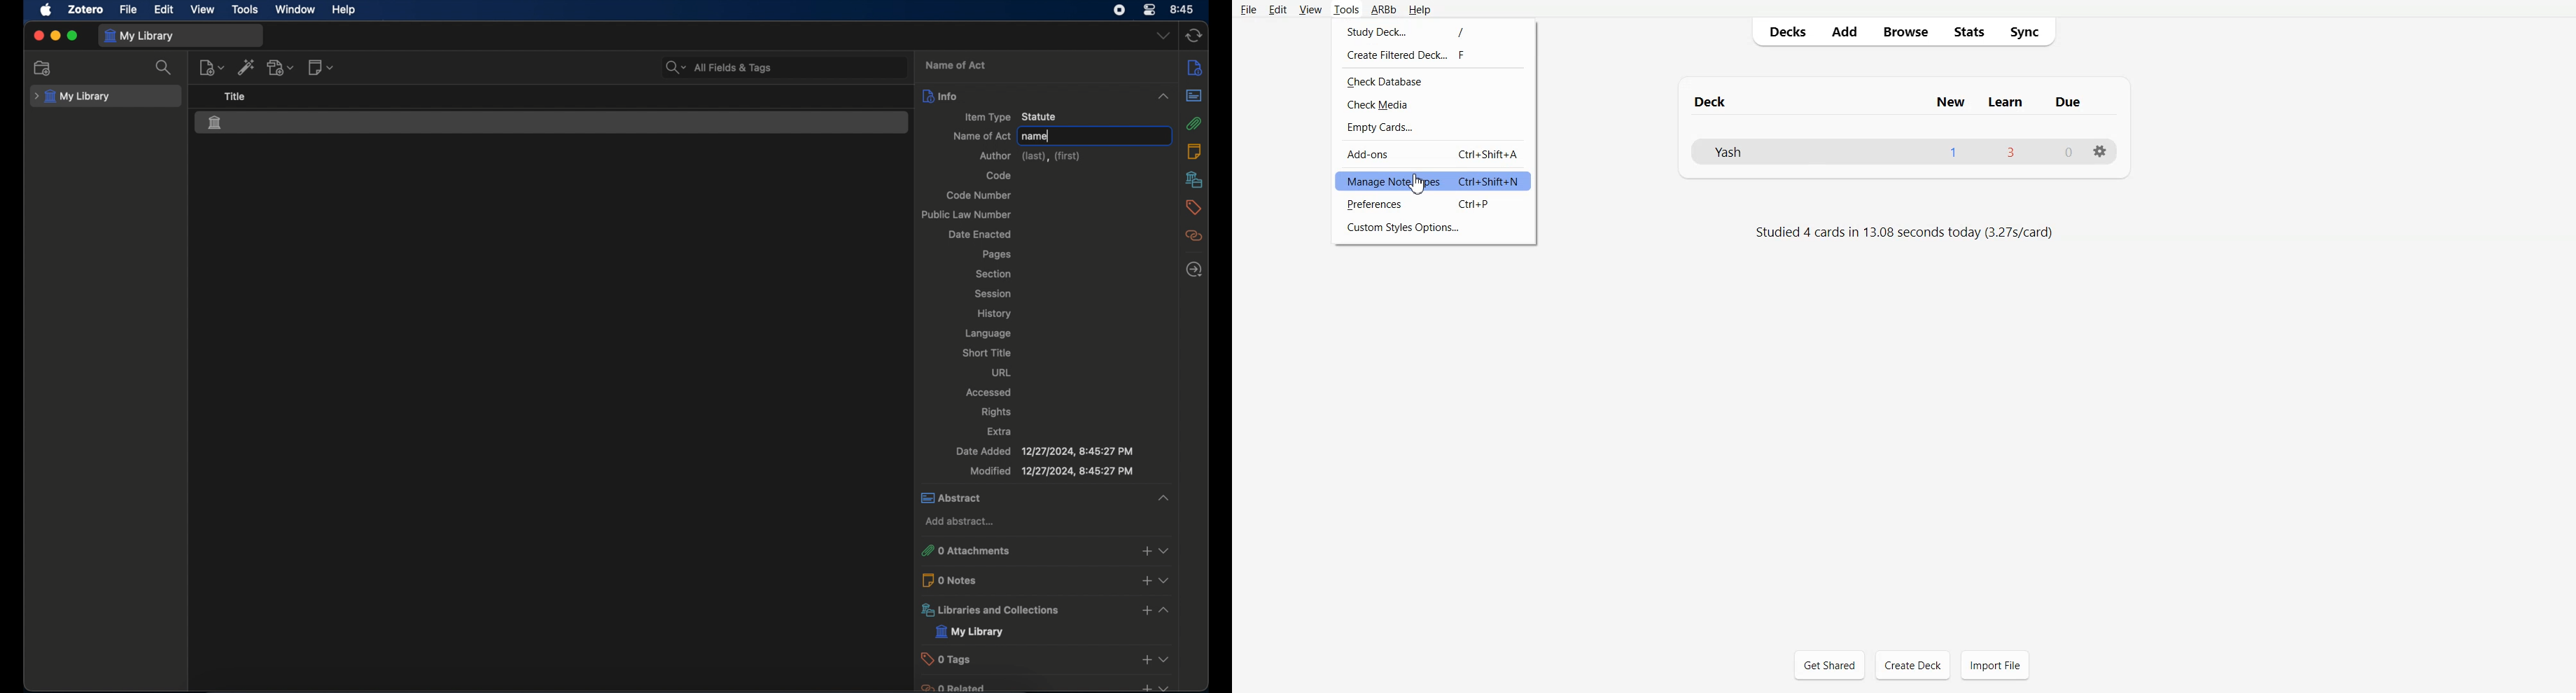  I want to click on add libraries, so click(1145, 611).